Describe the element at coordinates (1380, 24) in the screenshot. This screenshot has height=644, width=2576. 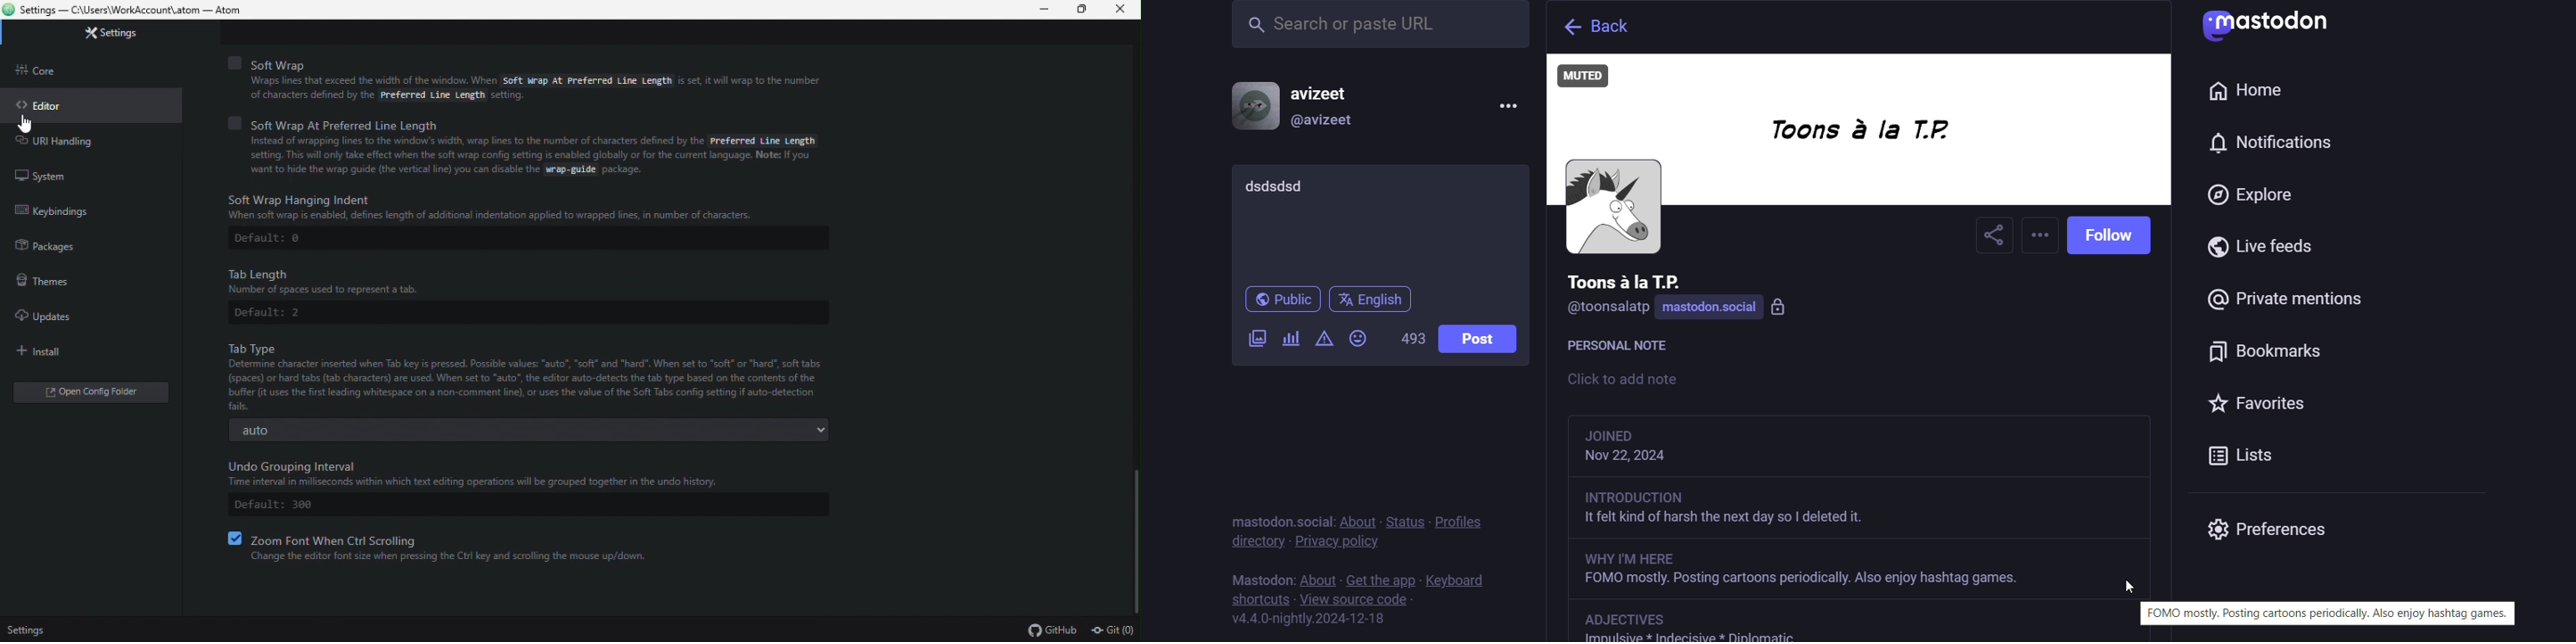
I see `search` at that location.